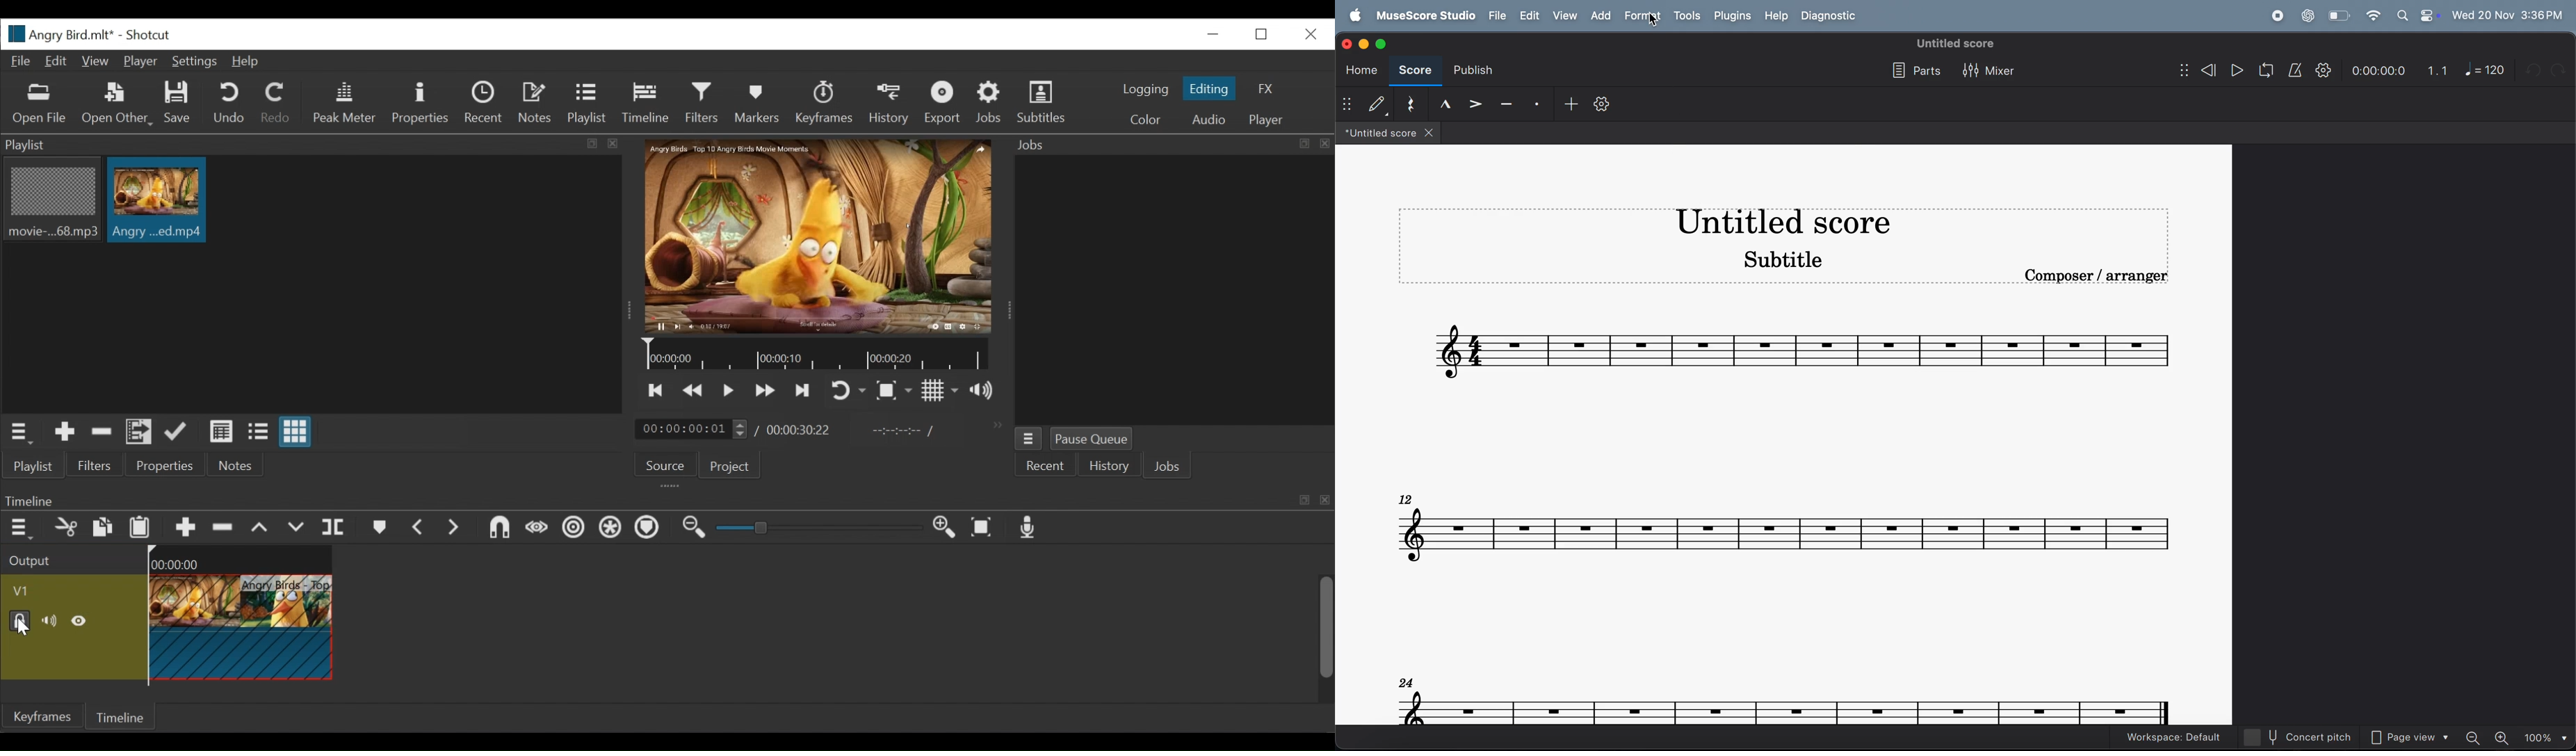  What do you see at coordinates (163, 465) in the screenshot?
I see `Properties` at bounding box center [163, 465].